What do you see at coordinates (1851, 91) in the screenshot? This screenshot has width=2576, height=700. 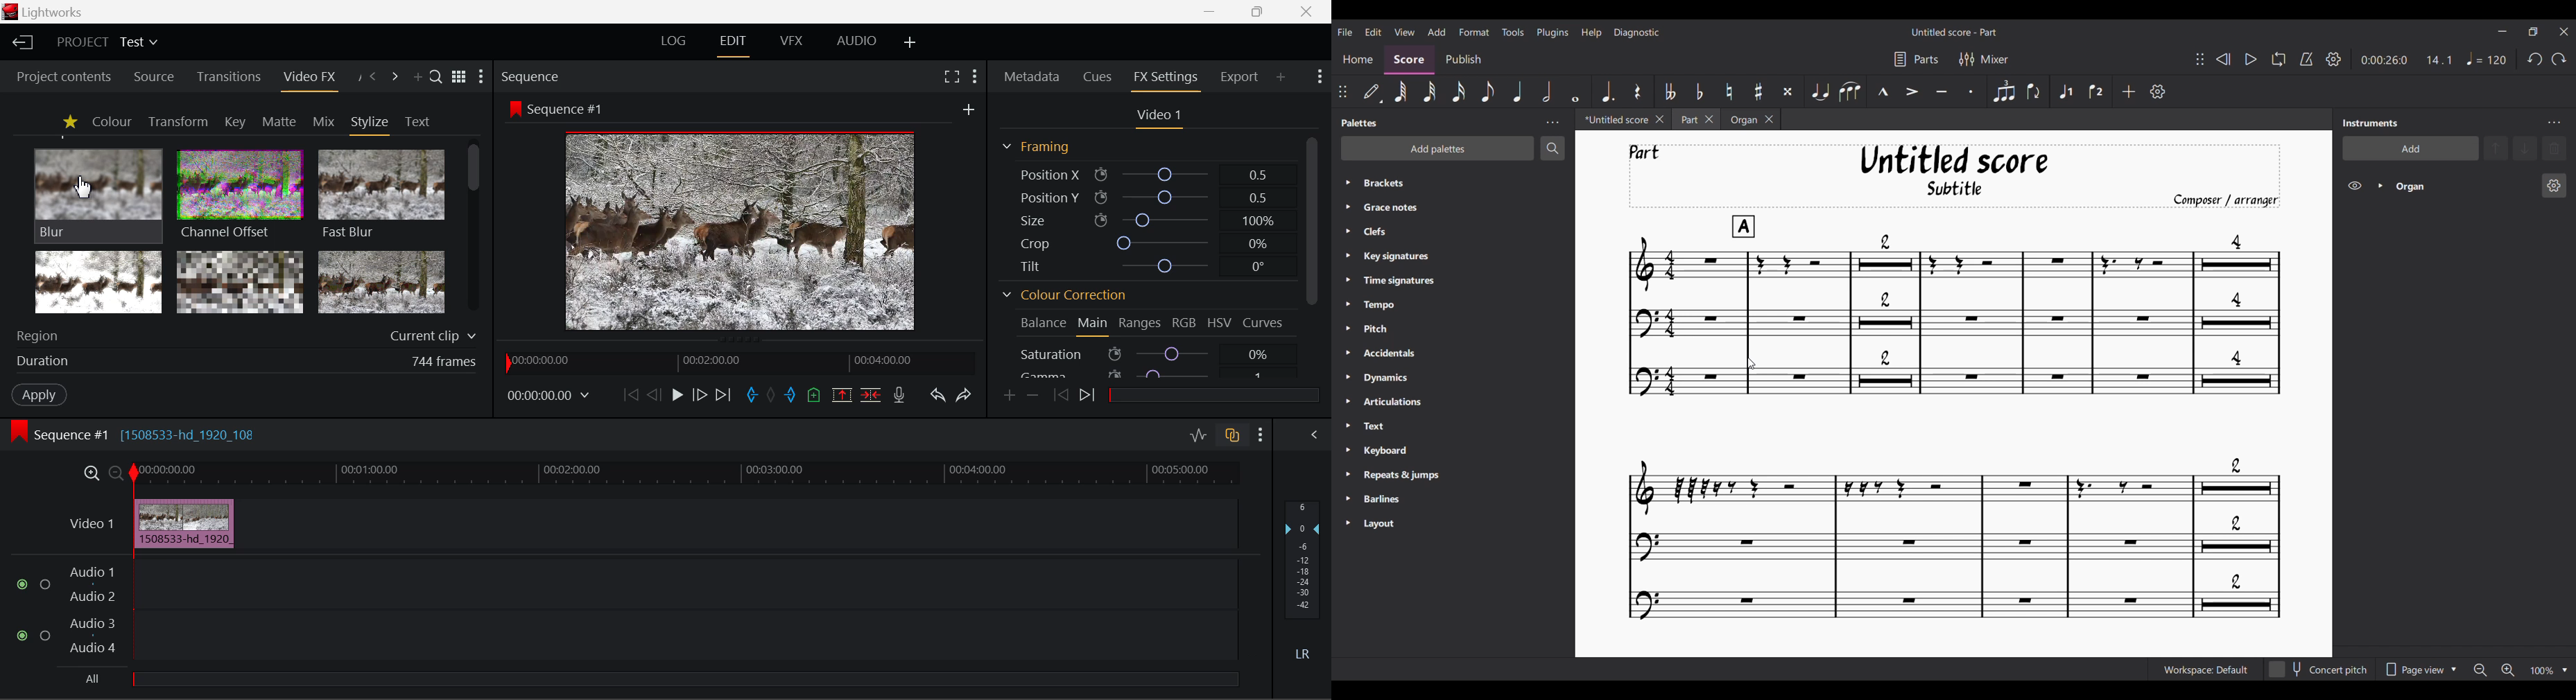 I see `Slur` at bounding box center [1851, 91].